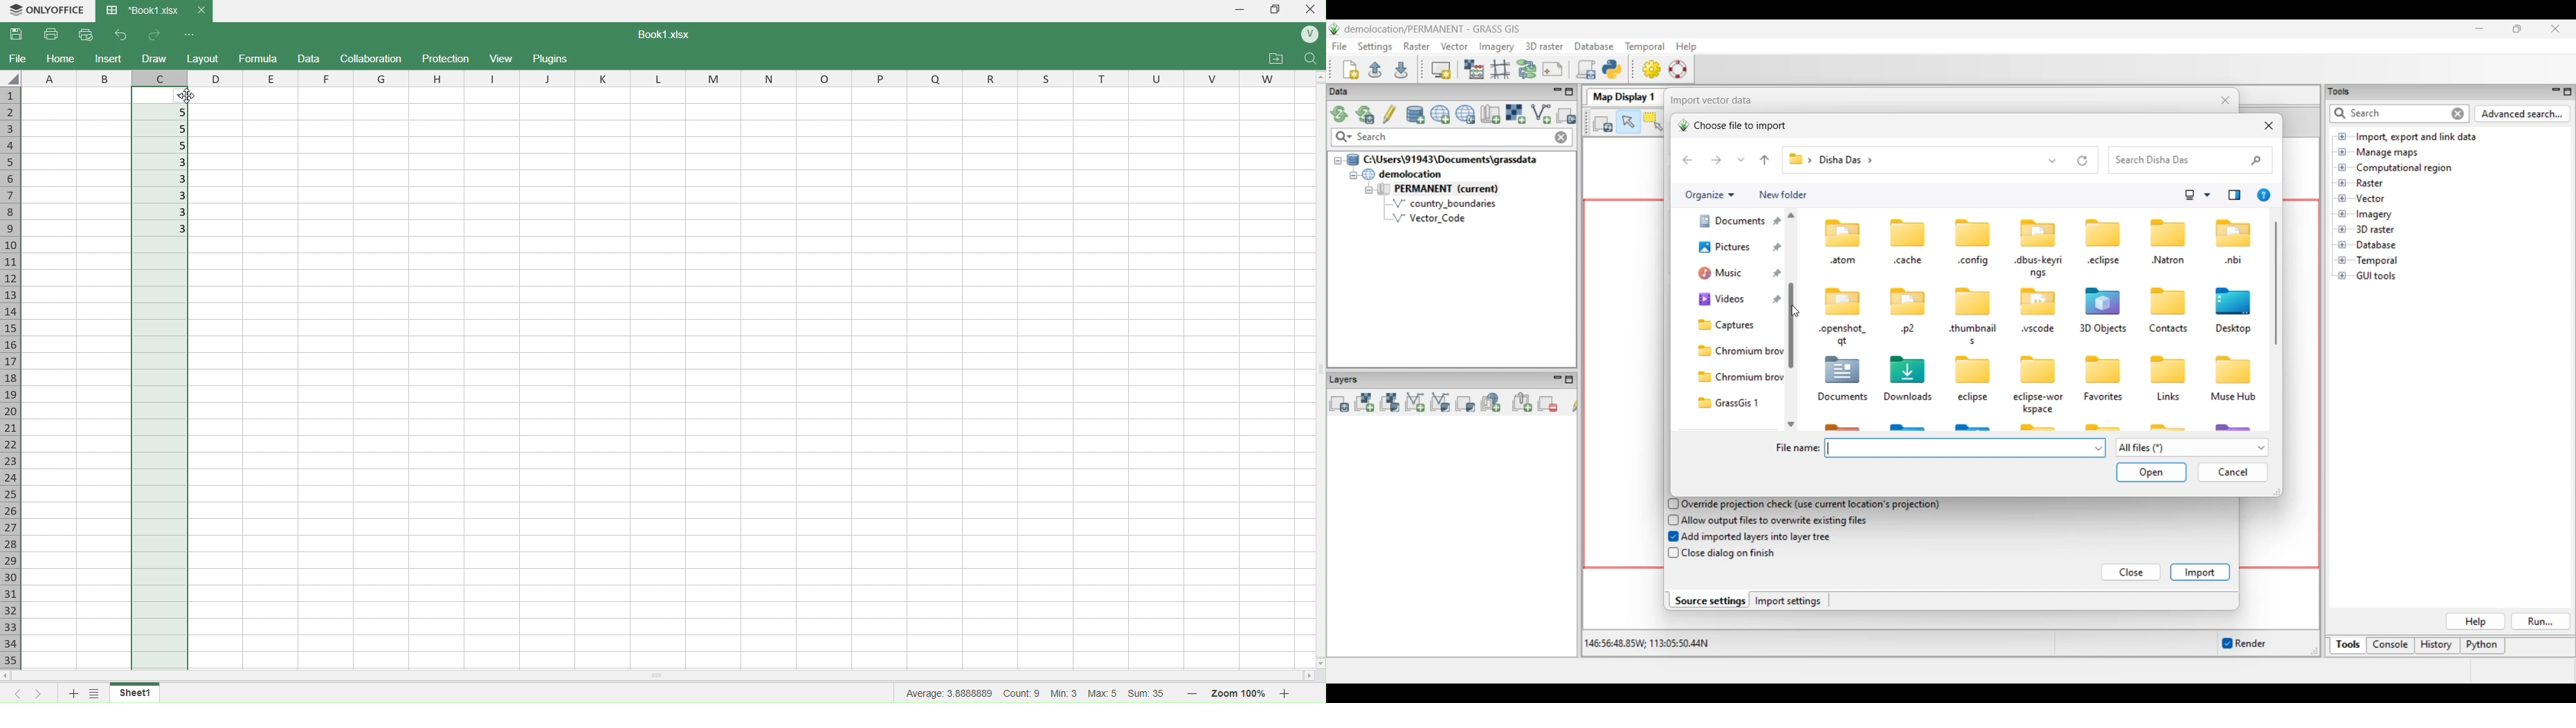  Describe the element at coordinates (185, 95) in the screenshot. I see `Filter` at that location.